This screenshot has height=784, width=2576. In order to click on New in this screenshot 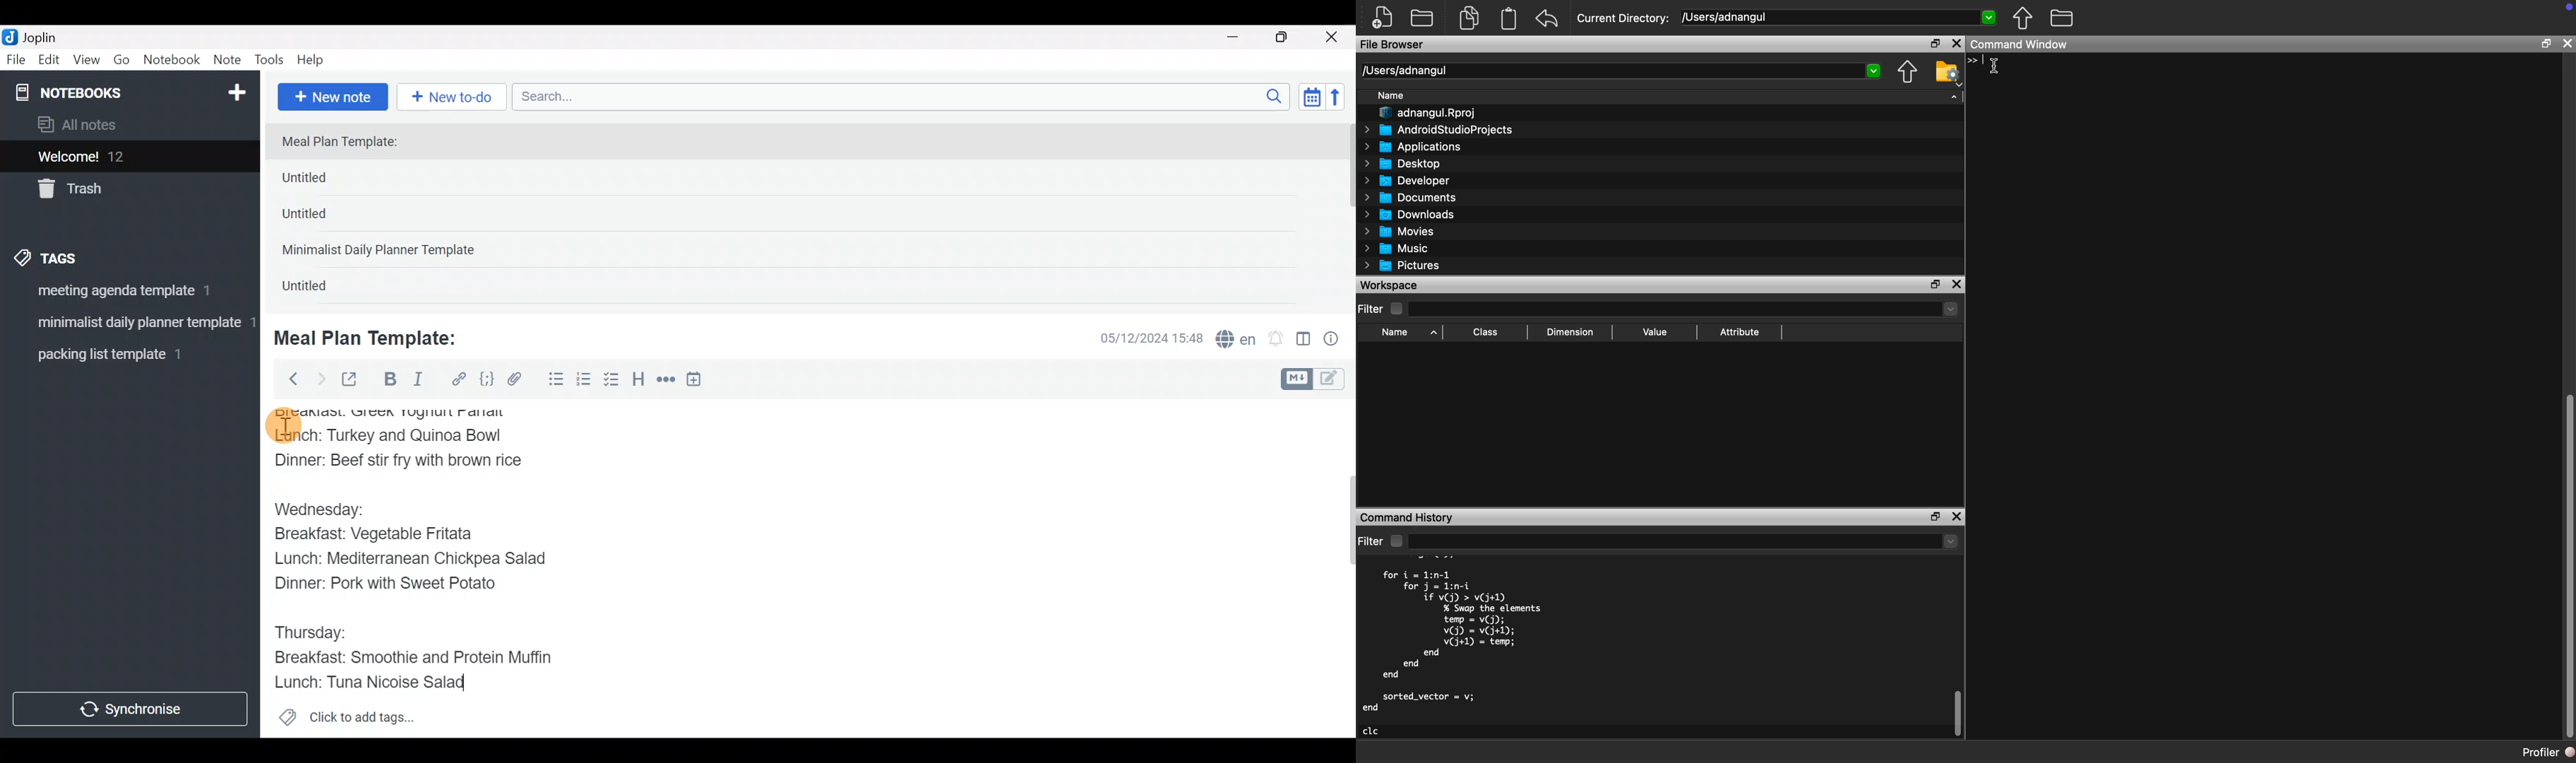, I will do `click(236, 90)`.